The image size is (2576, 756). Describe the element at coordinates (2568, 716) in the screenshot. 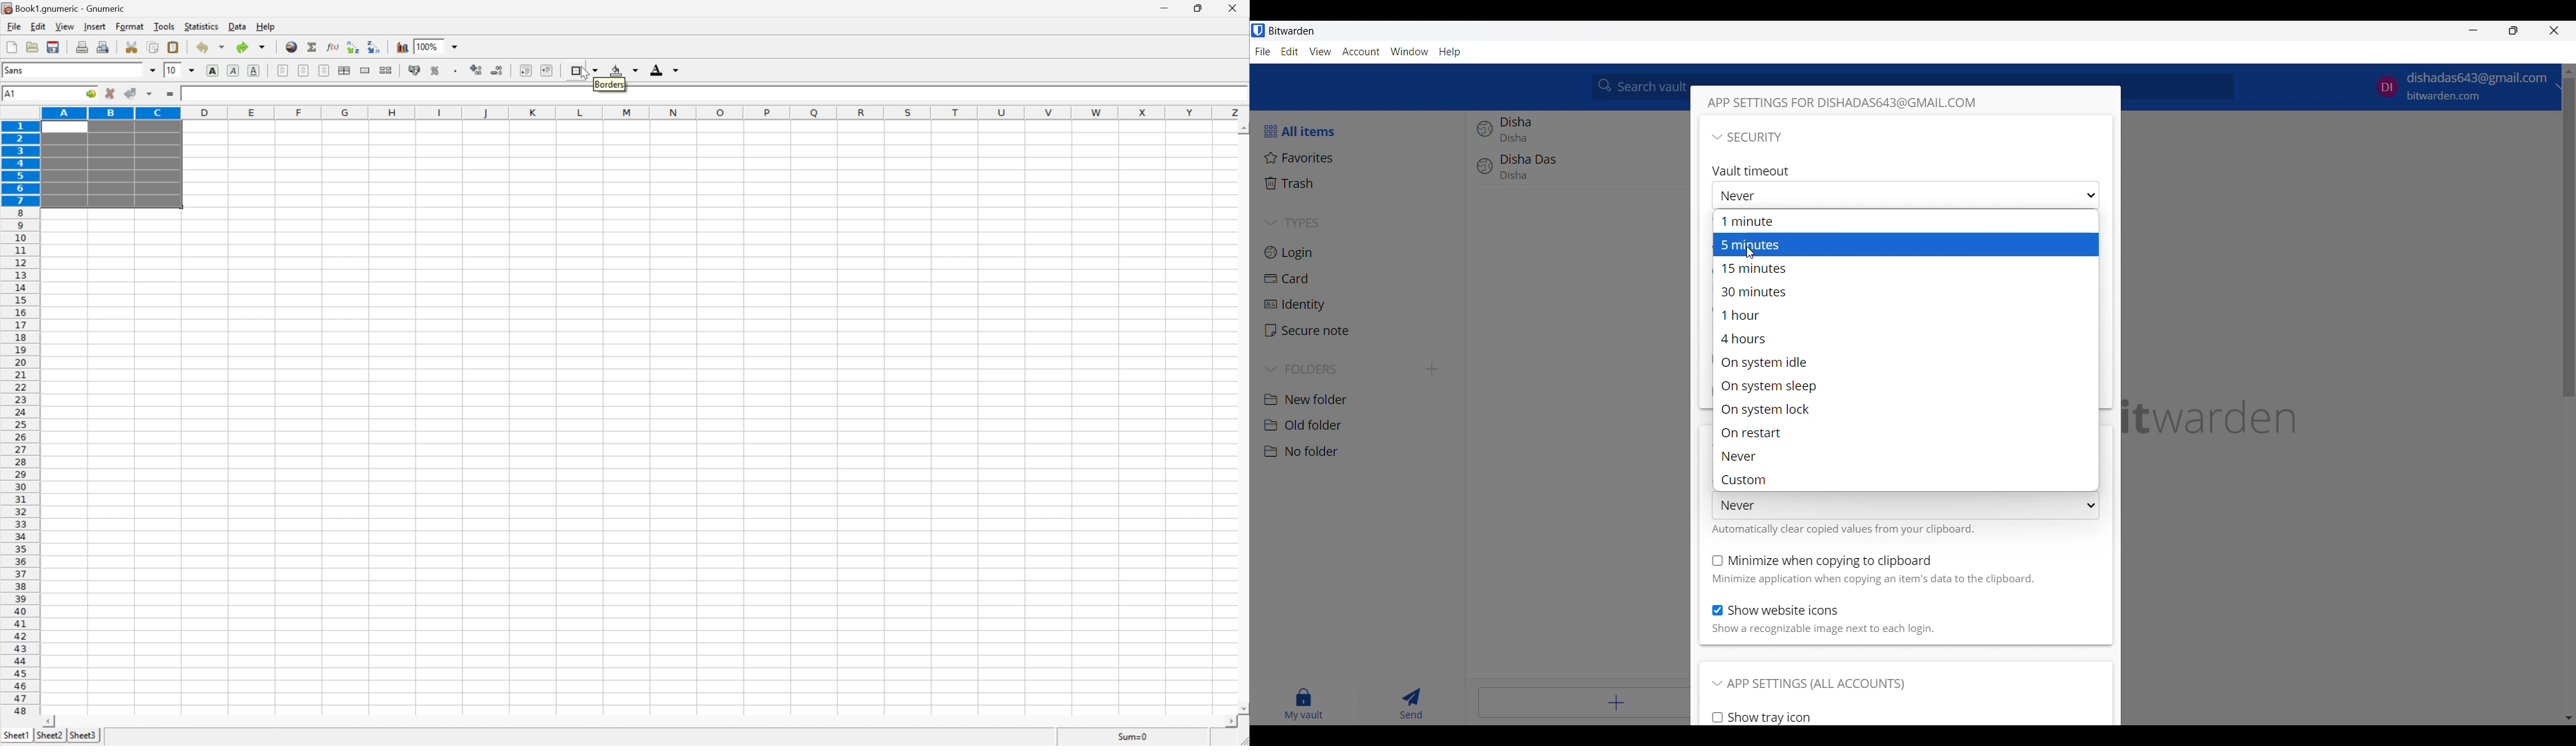

I see `move down` at that location.